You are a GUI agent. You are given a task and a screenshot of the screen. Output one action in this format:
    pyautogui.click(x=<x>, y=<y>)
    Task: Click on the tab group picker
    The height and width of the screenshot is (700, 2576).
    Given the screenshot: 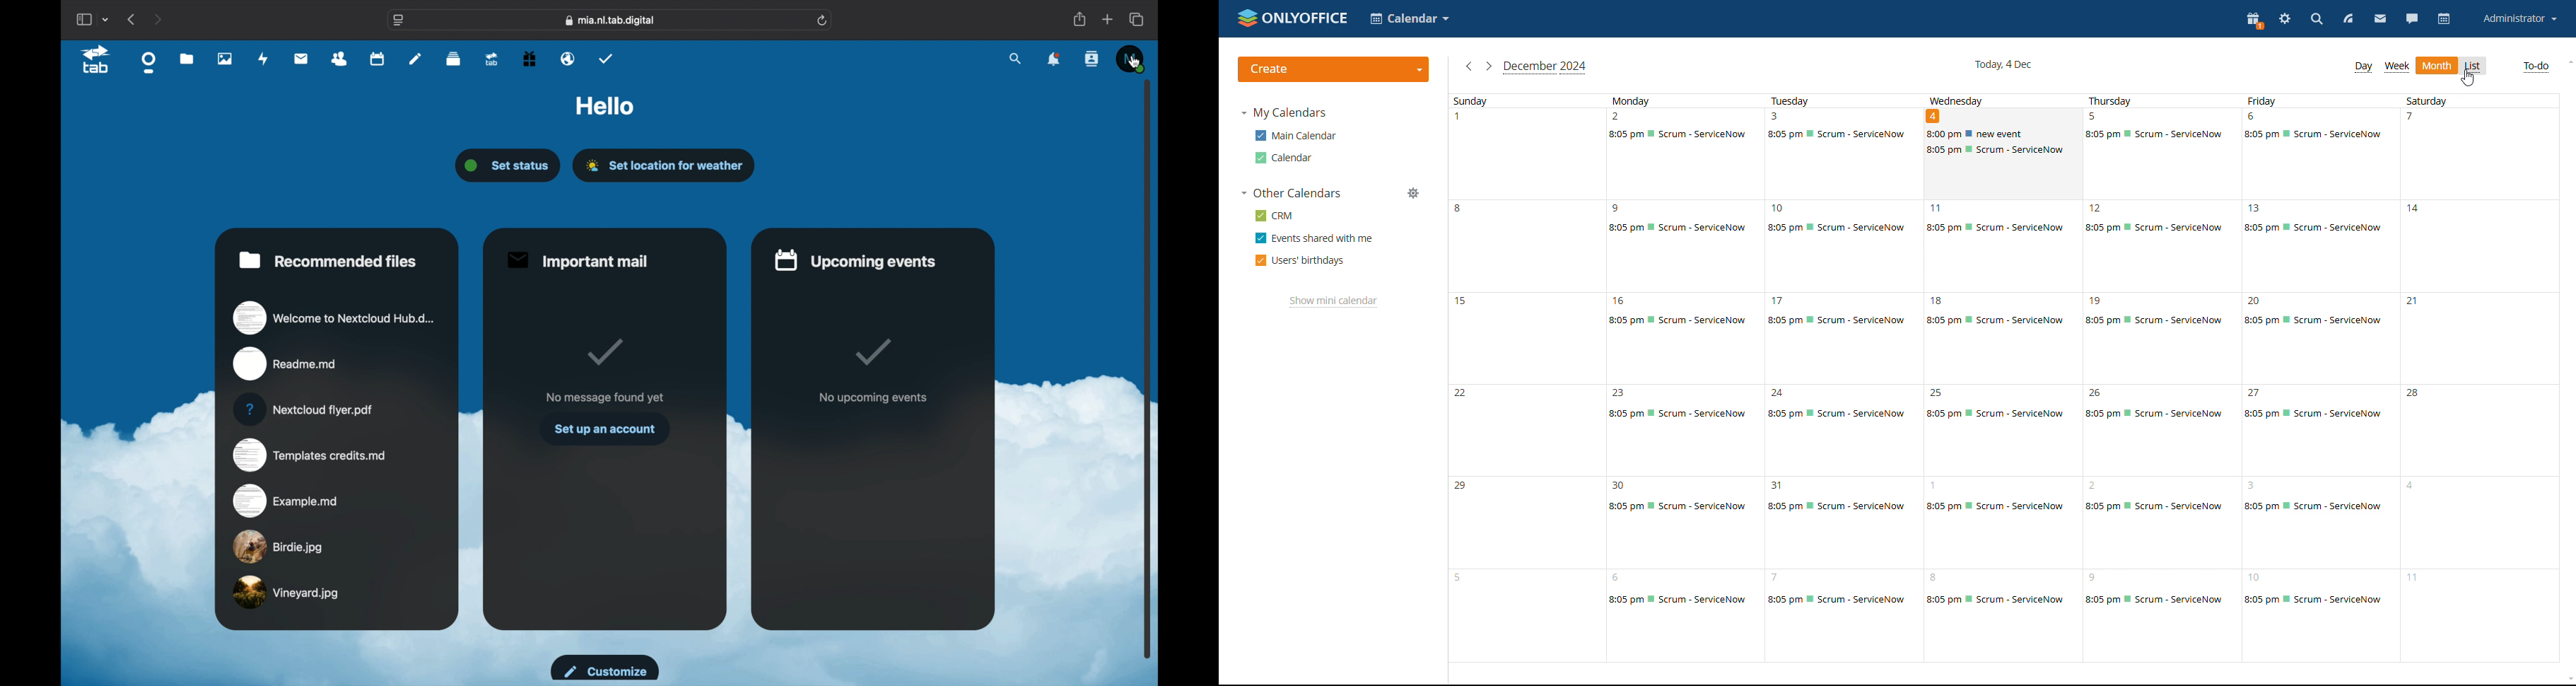 What is the action you would take?
    pyautogui.click(x=106, y=19)
    